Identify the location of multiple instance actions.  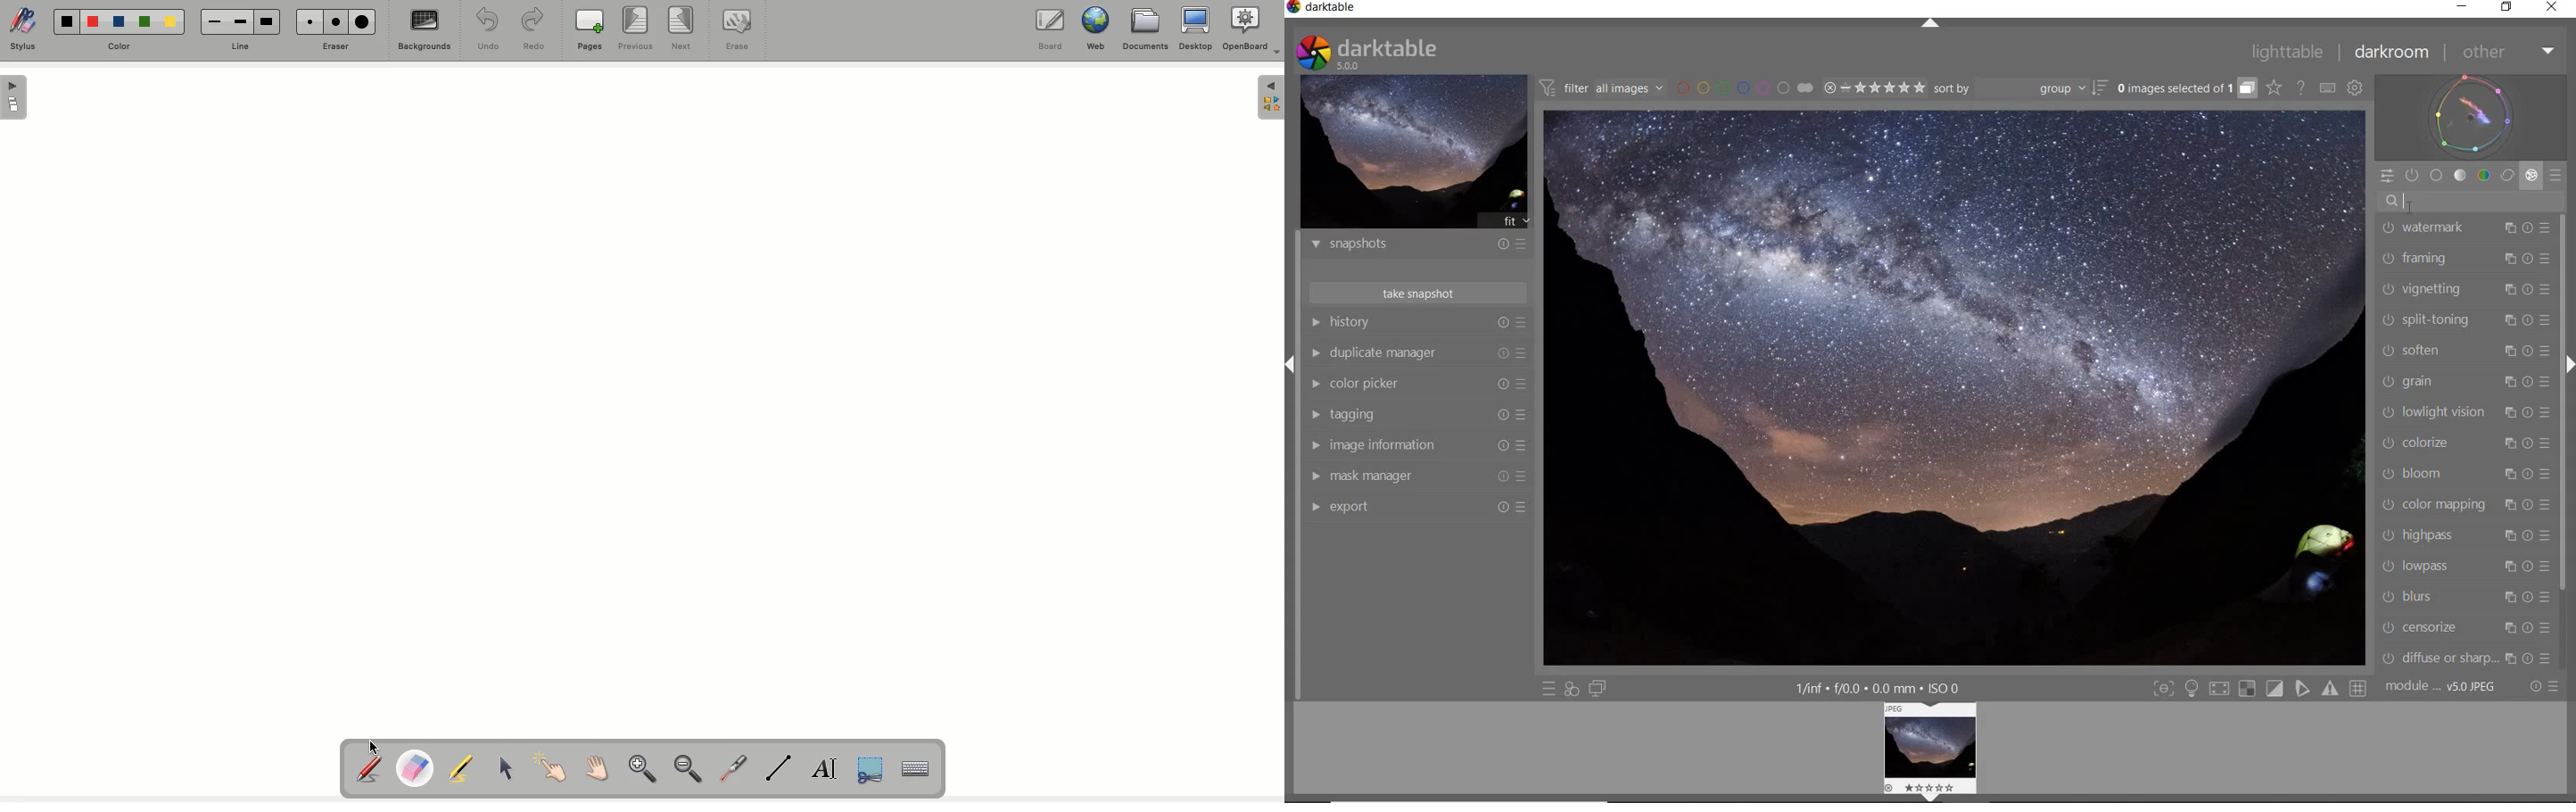
(2509, 626).